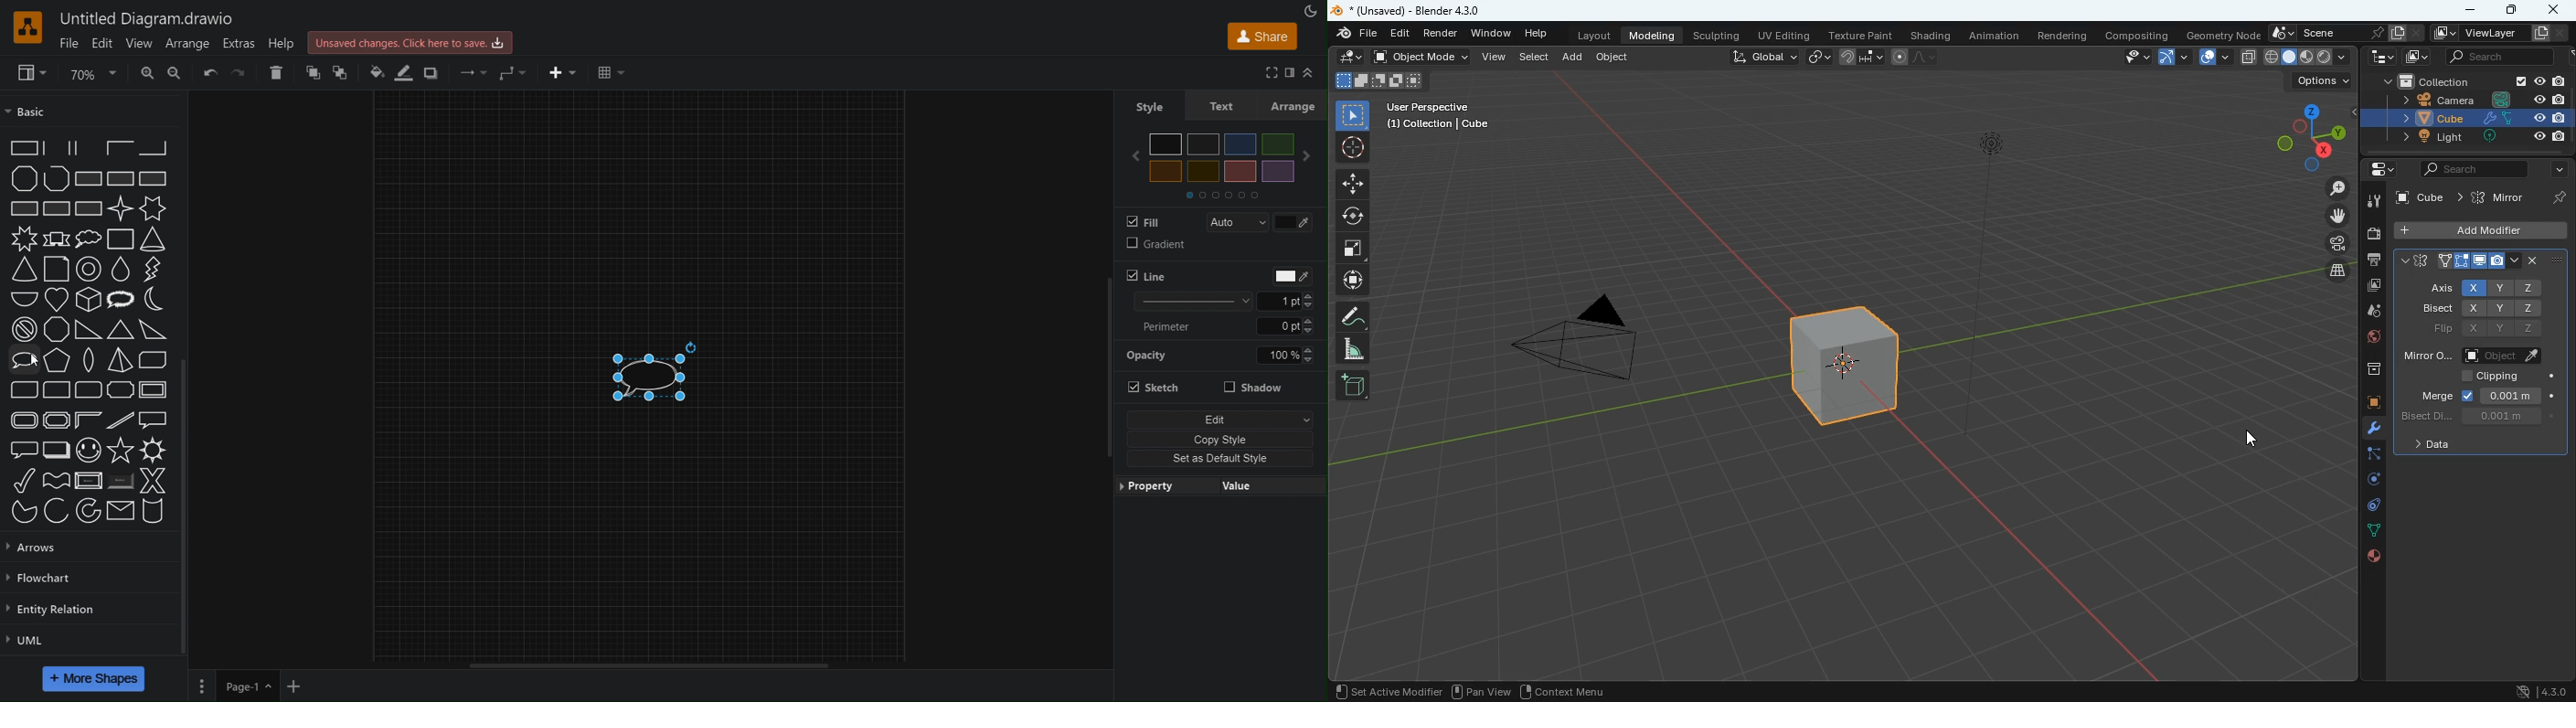 The width and height of the screenshot is (2576, 728). Describe the element at coordinates (2496, 168) in the screenshot. I see `search` at that location.